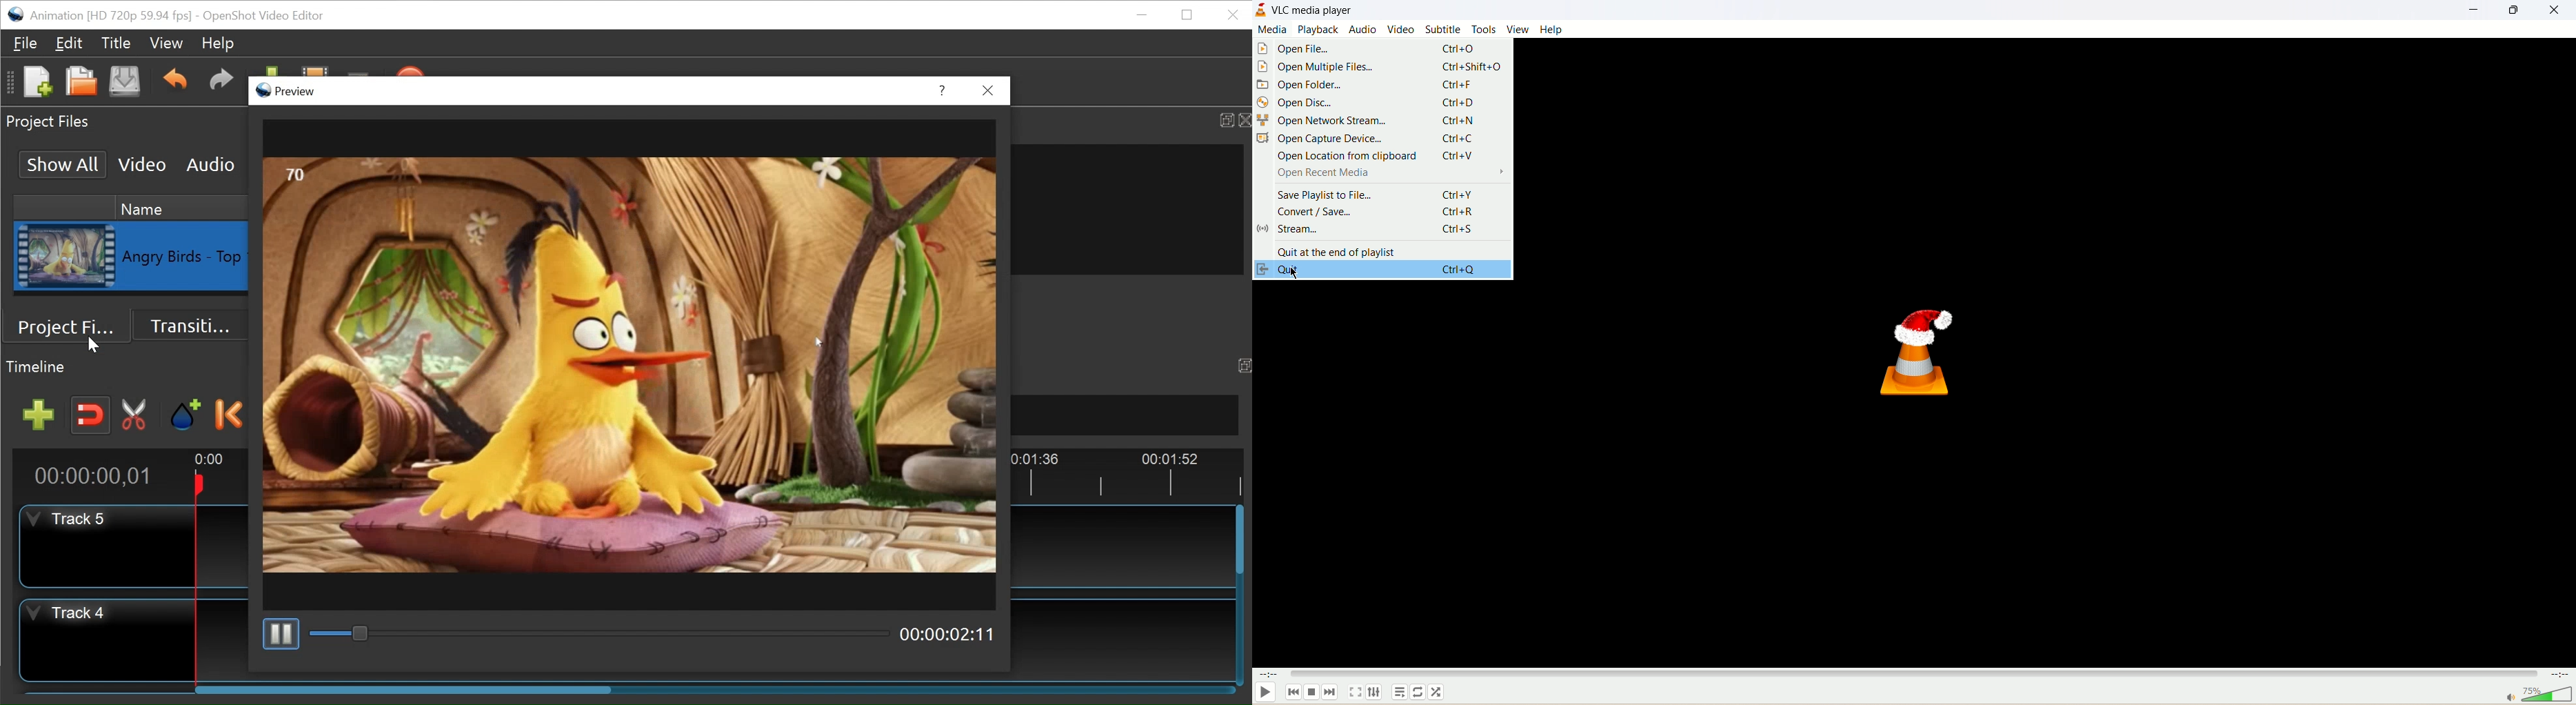 The width and height of the screenshot is (2576, 728). Describe the element at coordinates (2513, 10) in the screenshot. I see `maximize` at that location.